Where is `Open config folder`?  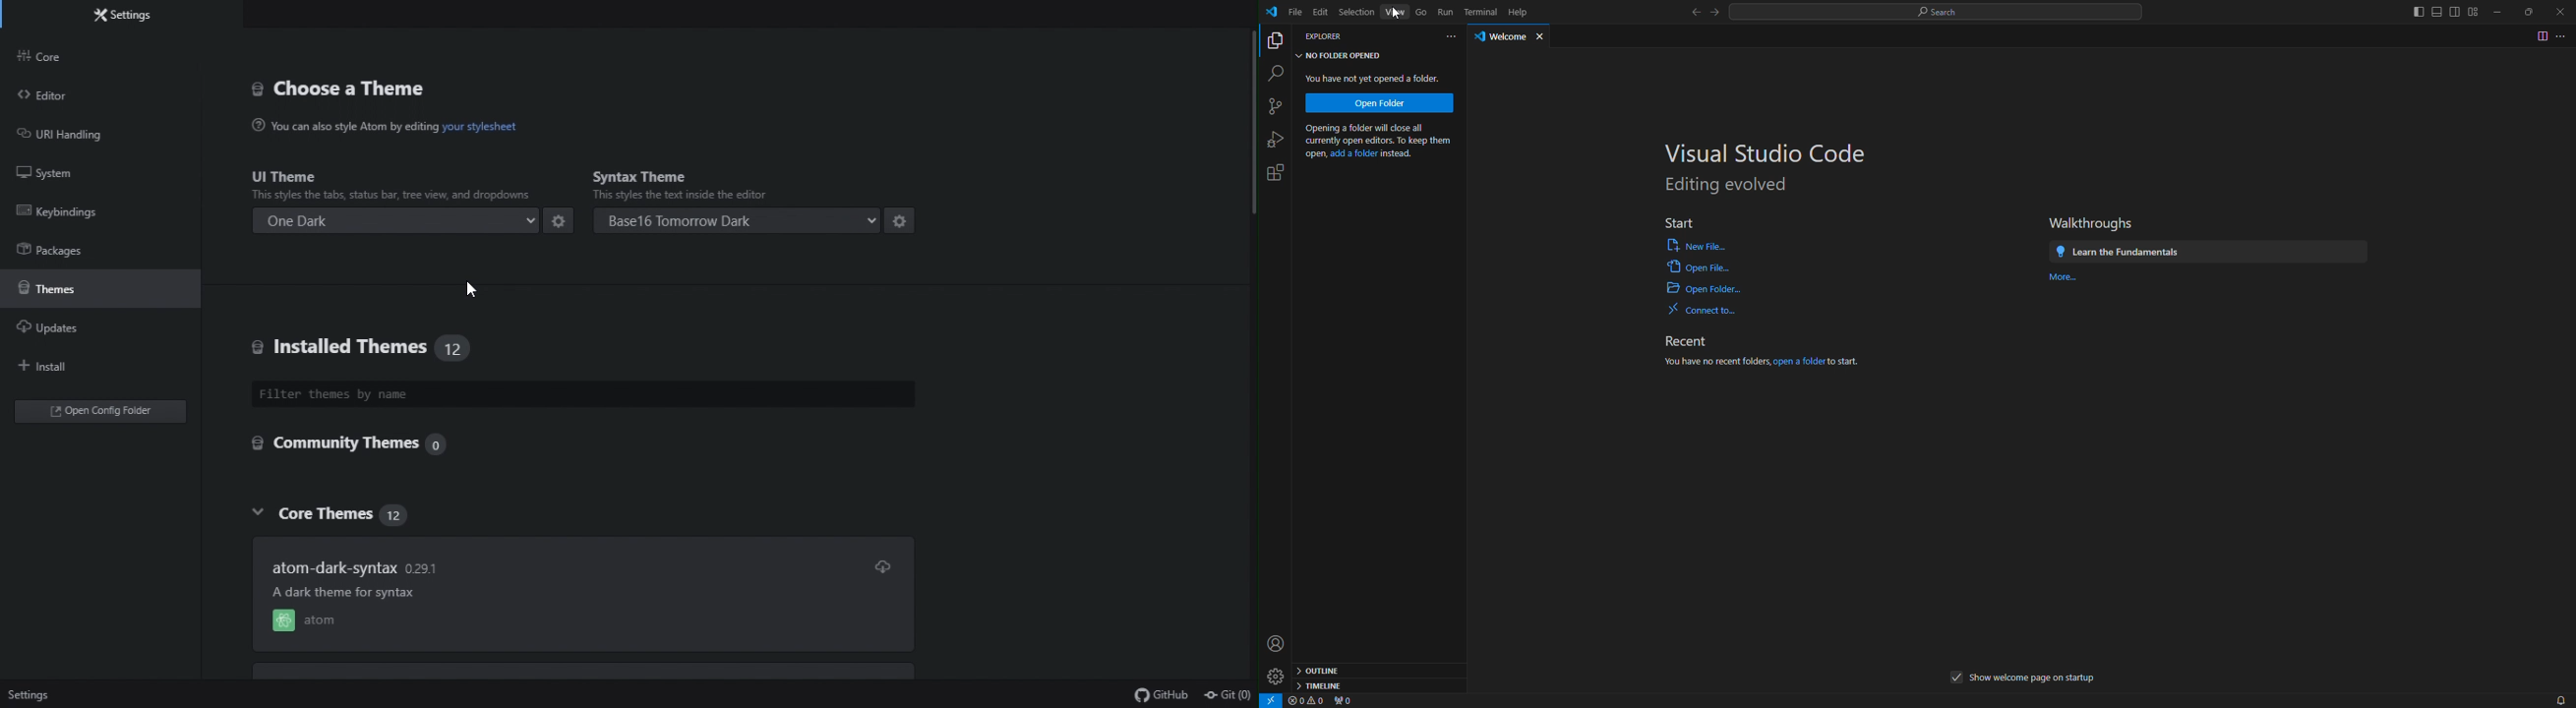
Open config folder is located at coordinates (97, 414).